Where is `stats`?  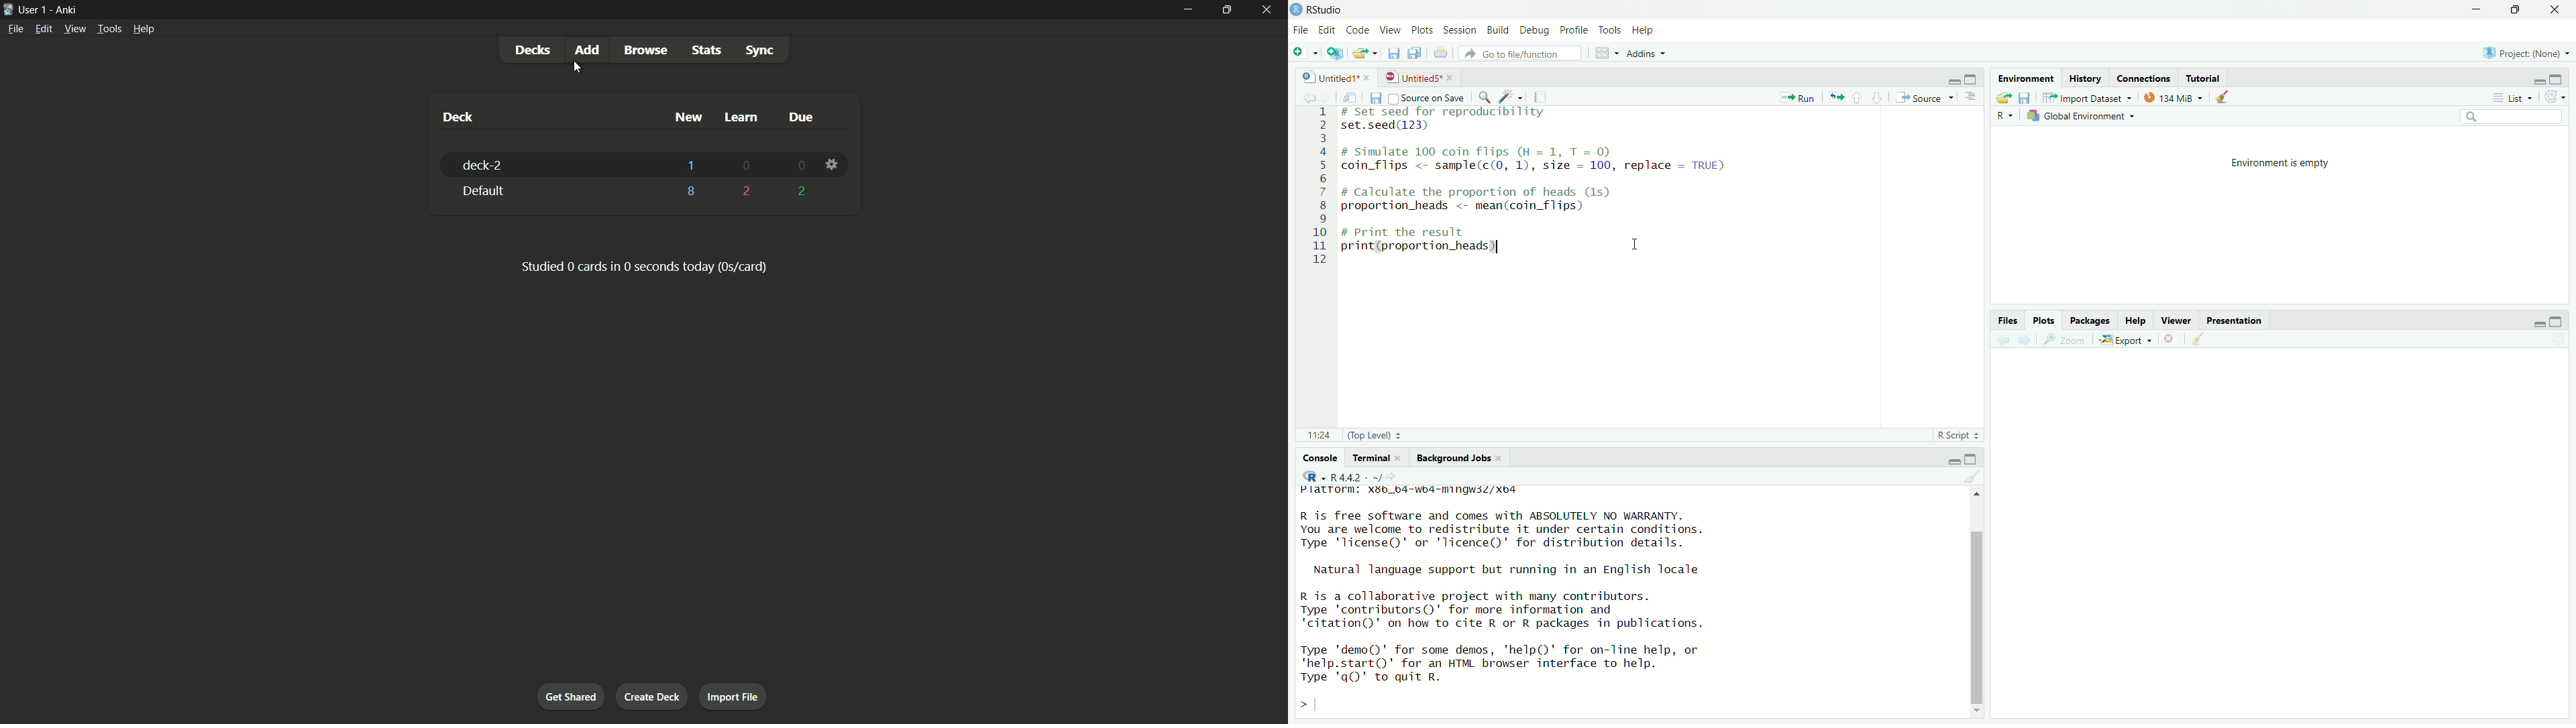
stats is located at coordinates (706, 50).